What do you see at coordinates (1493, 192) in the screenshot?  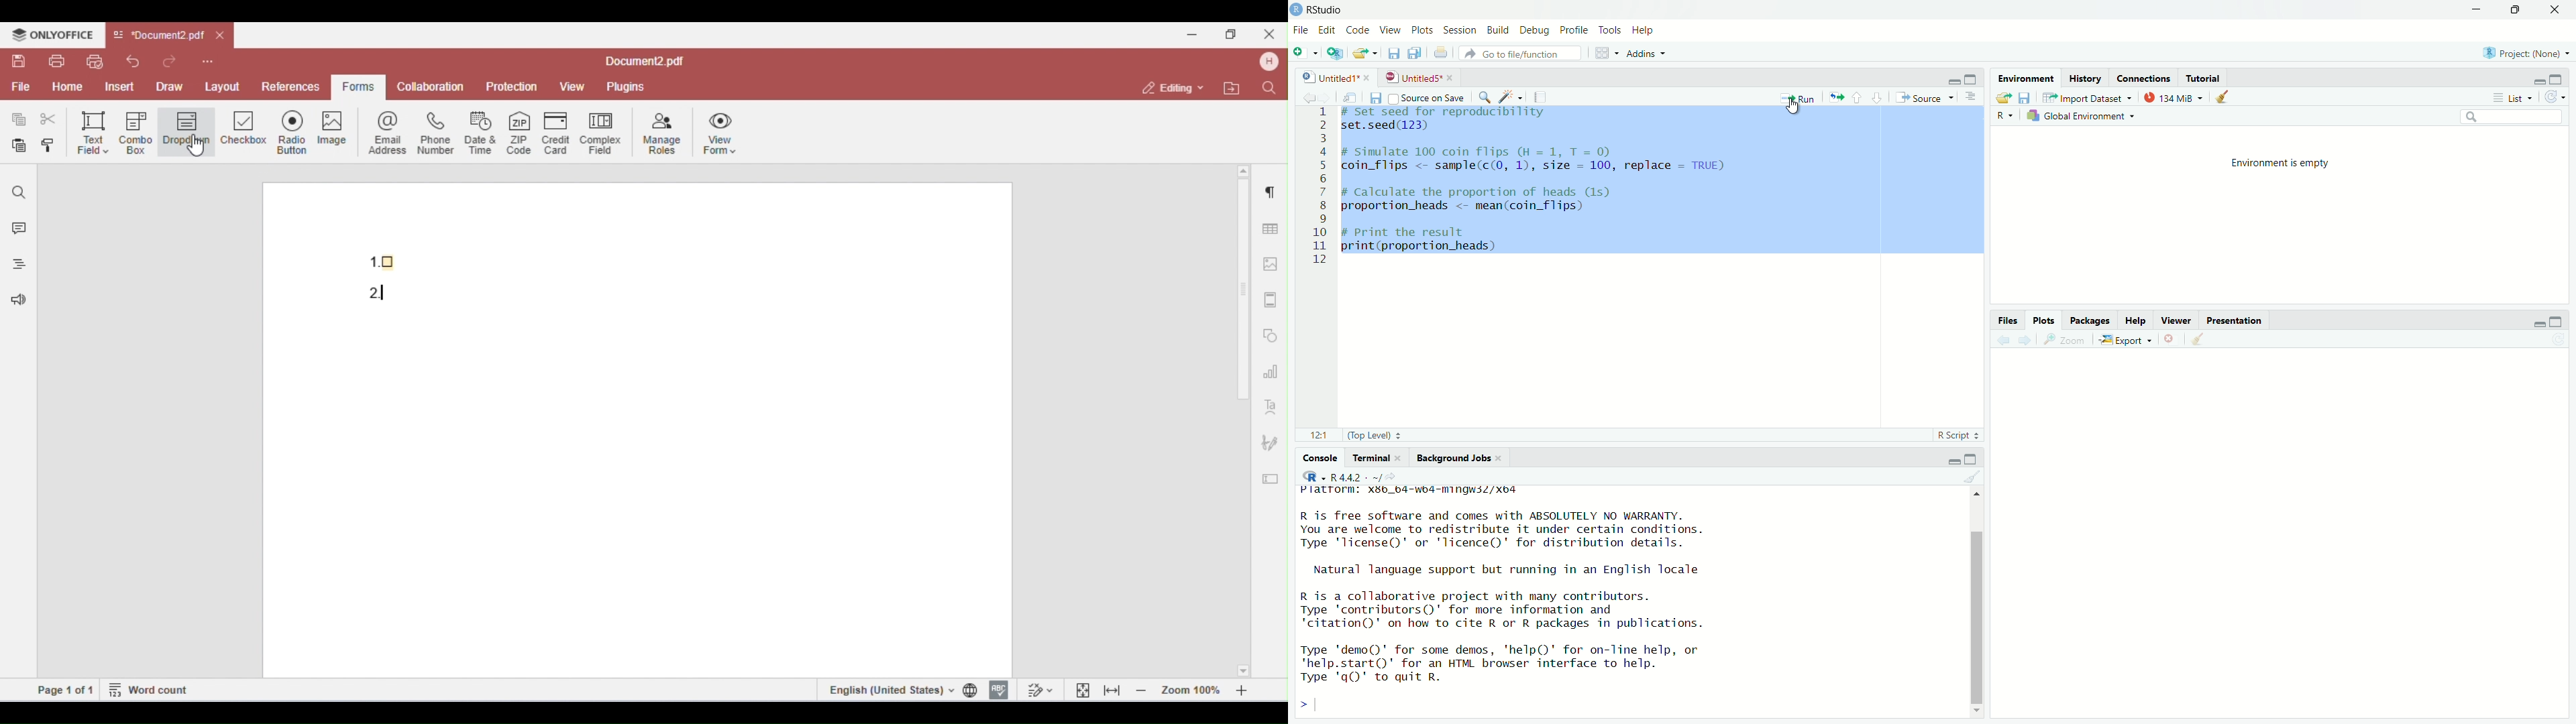 I see `# Calculate the proportion of heads (1s)` at bounding box center [1493, 192].